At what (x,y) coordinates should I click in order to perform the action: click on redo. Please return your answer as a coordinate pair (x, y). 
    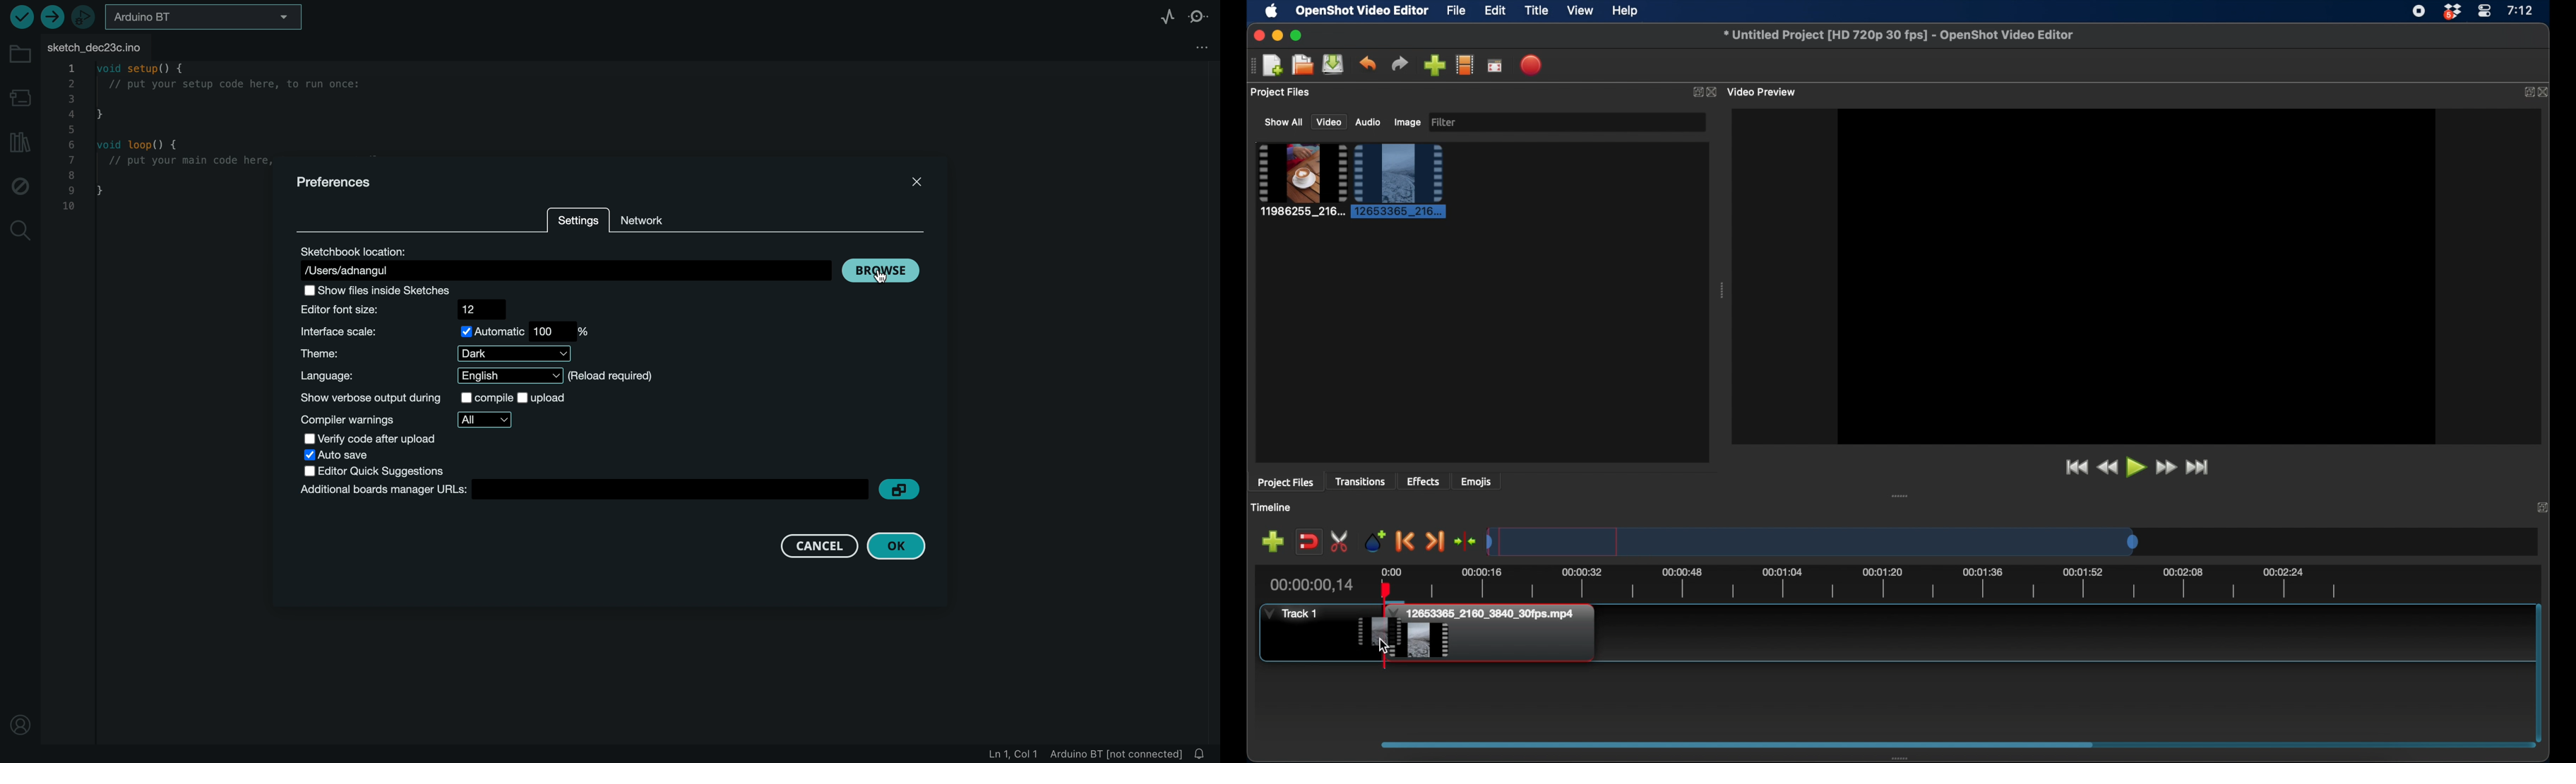
    Looking at the image, I should click on (1400, 64).